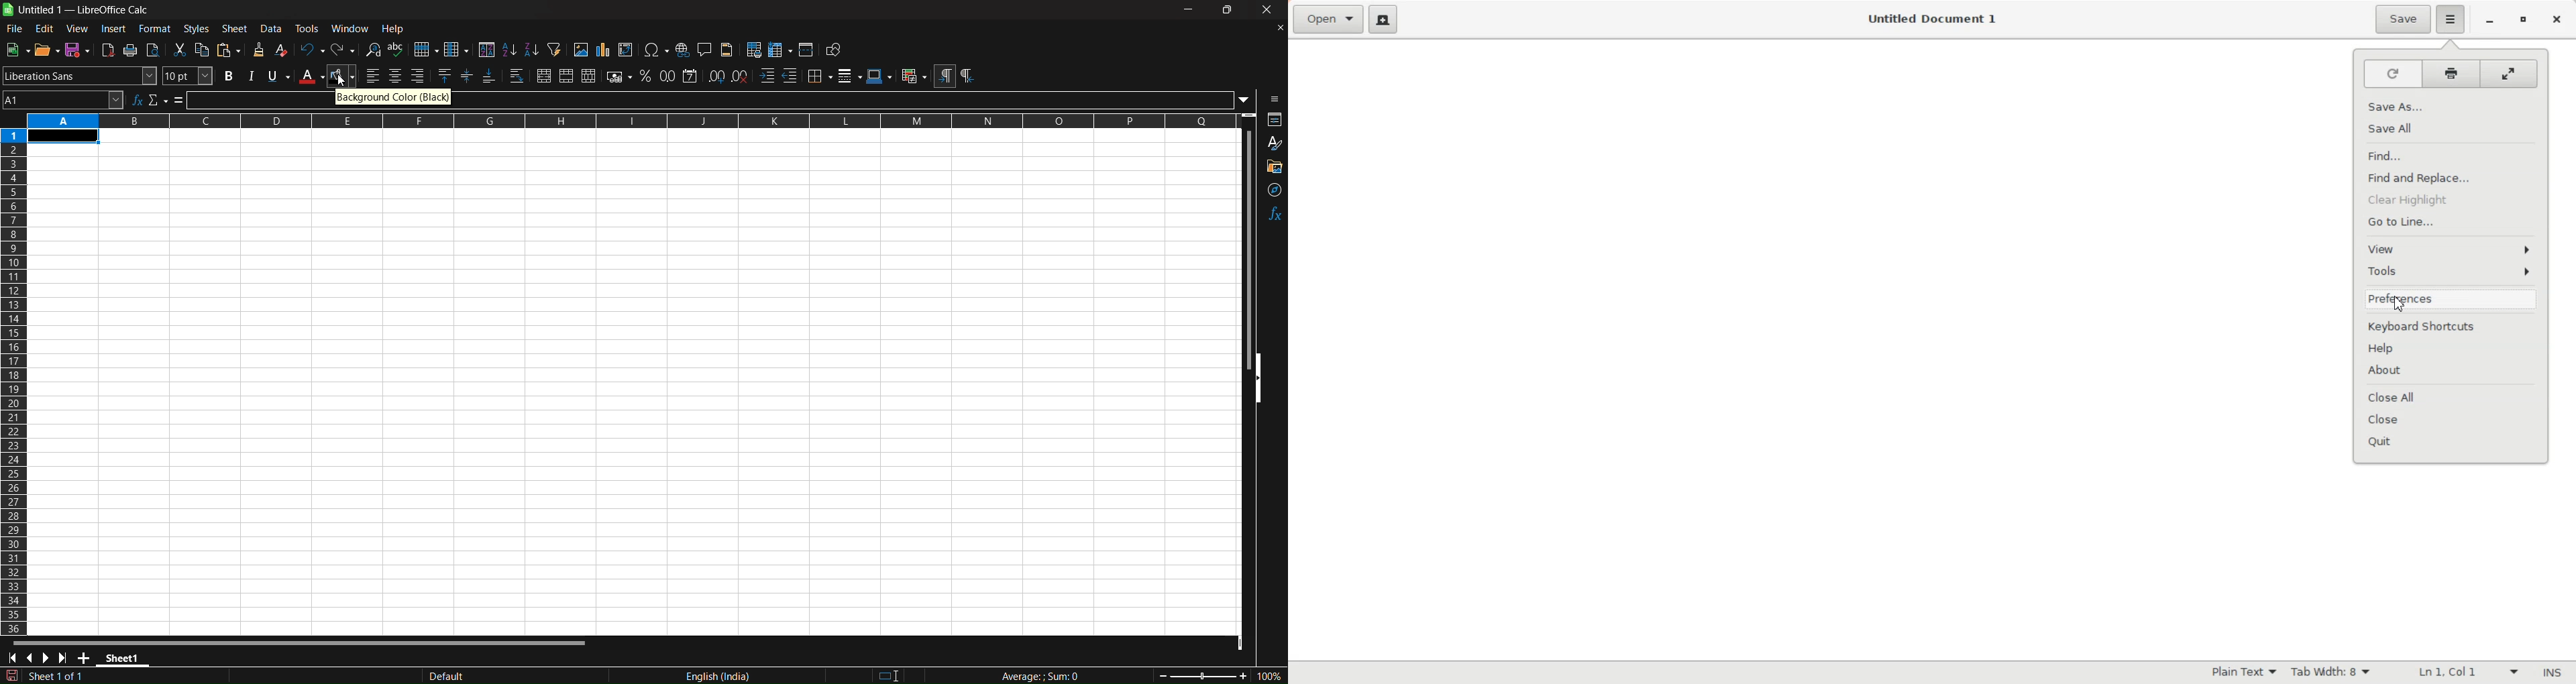 The image size is (2576, 700). Describe the element at coordinates (856, 101) in the screenshot. I see `input line` at that location.